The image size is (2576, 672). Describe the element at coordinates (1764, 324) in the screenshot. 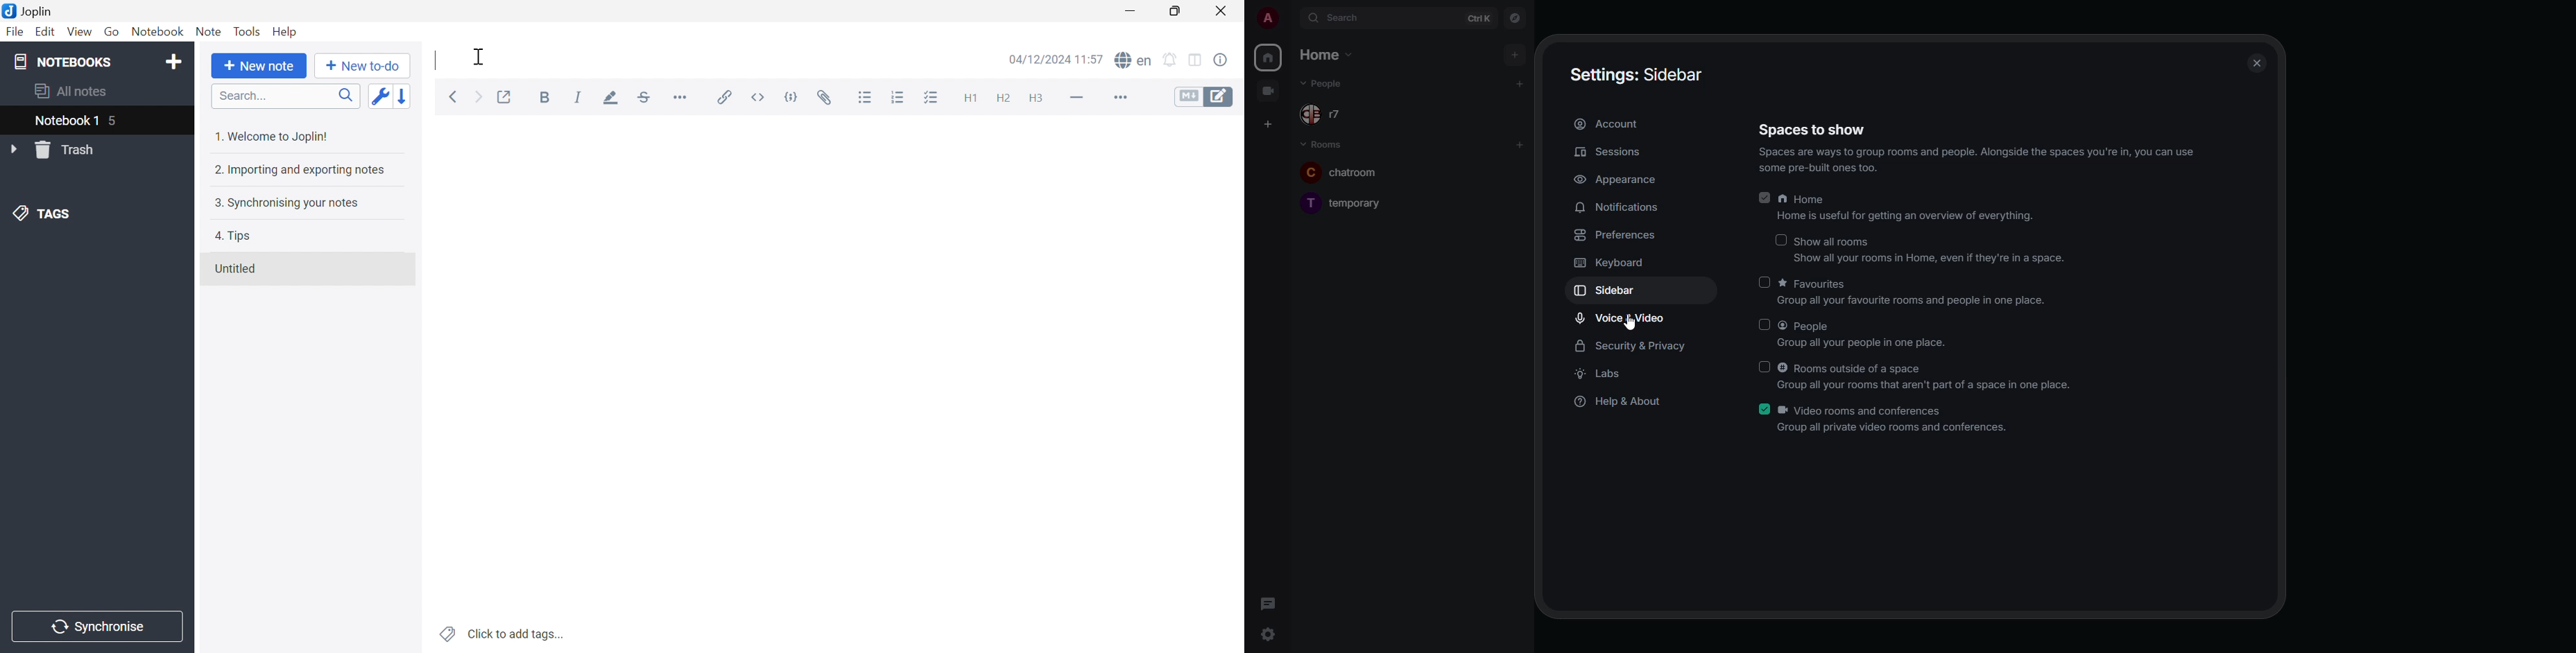

I see `click to enable` at that location.